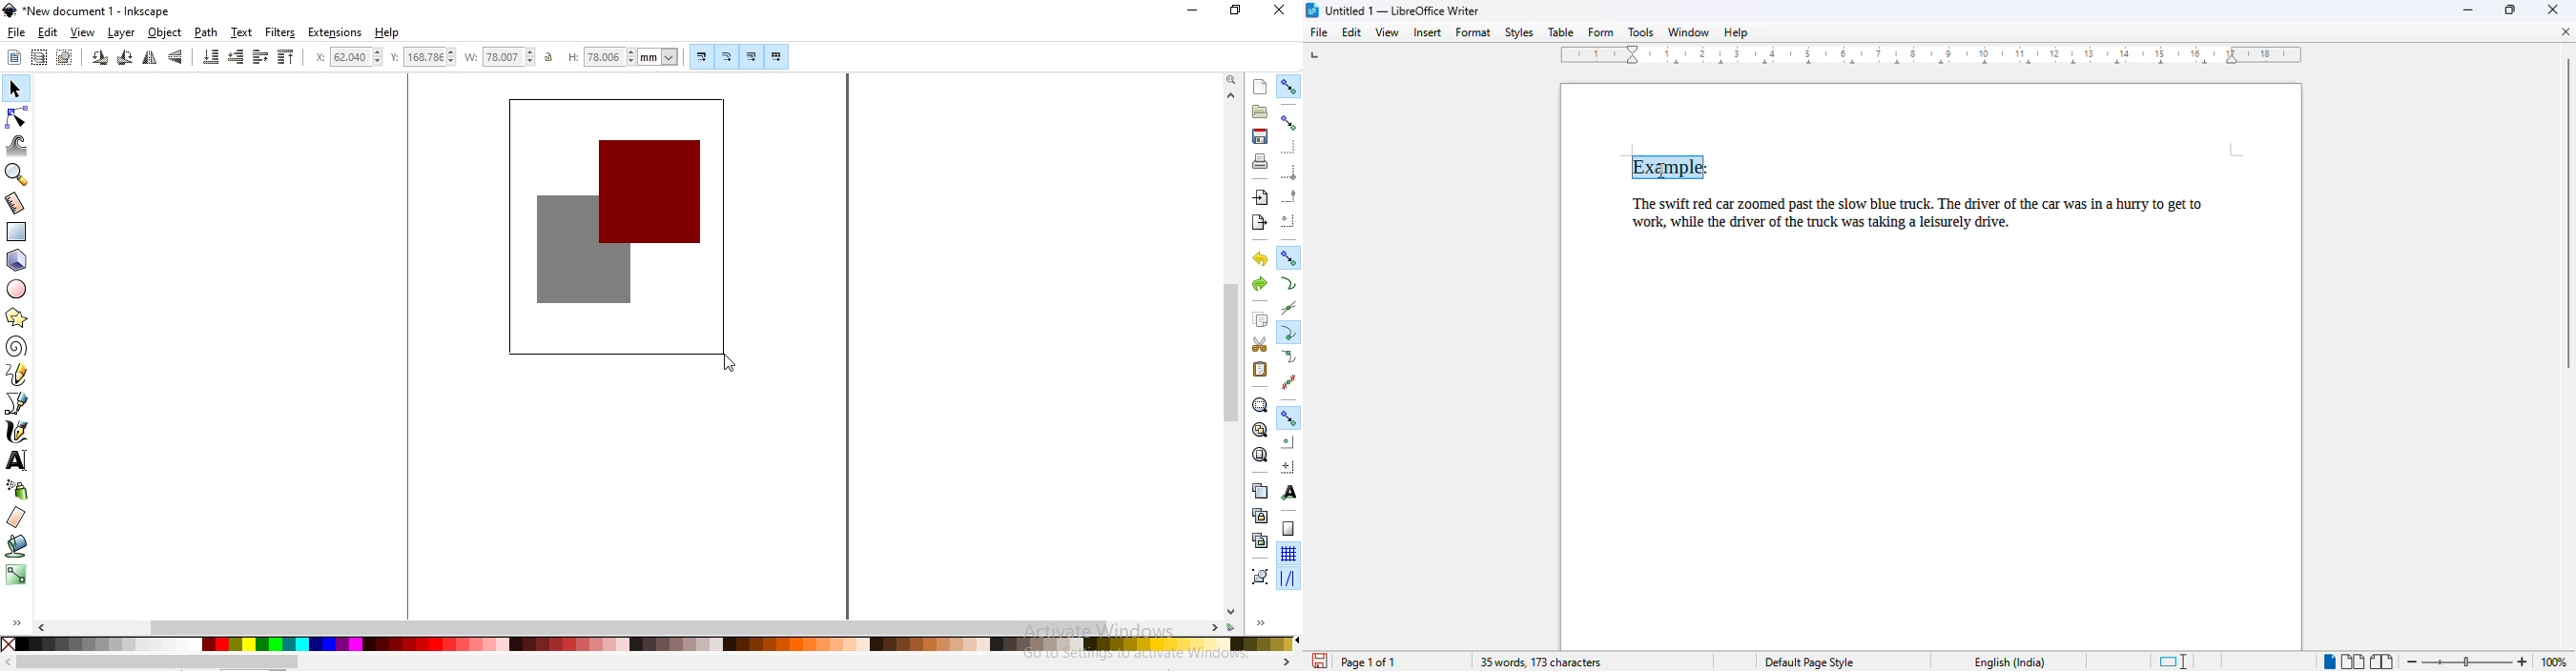  What do you see at coordinates (14, 573) in the screenshot?
I see `create and edit gradient lines` at bounding box center [14, 573].